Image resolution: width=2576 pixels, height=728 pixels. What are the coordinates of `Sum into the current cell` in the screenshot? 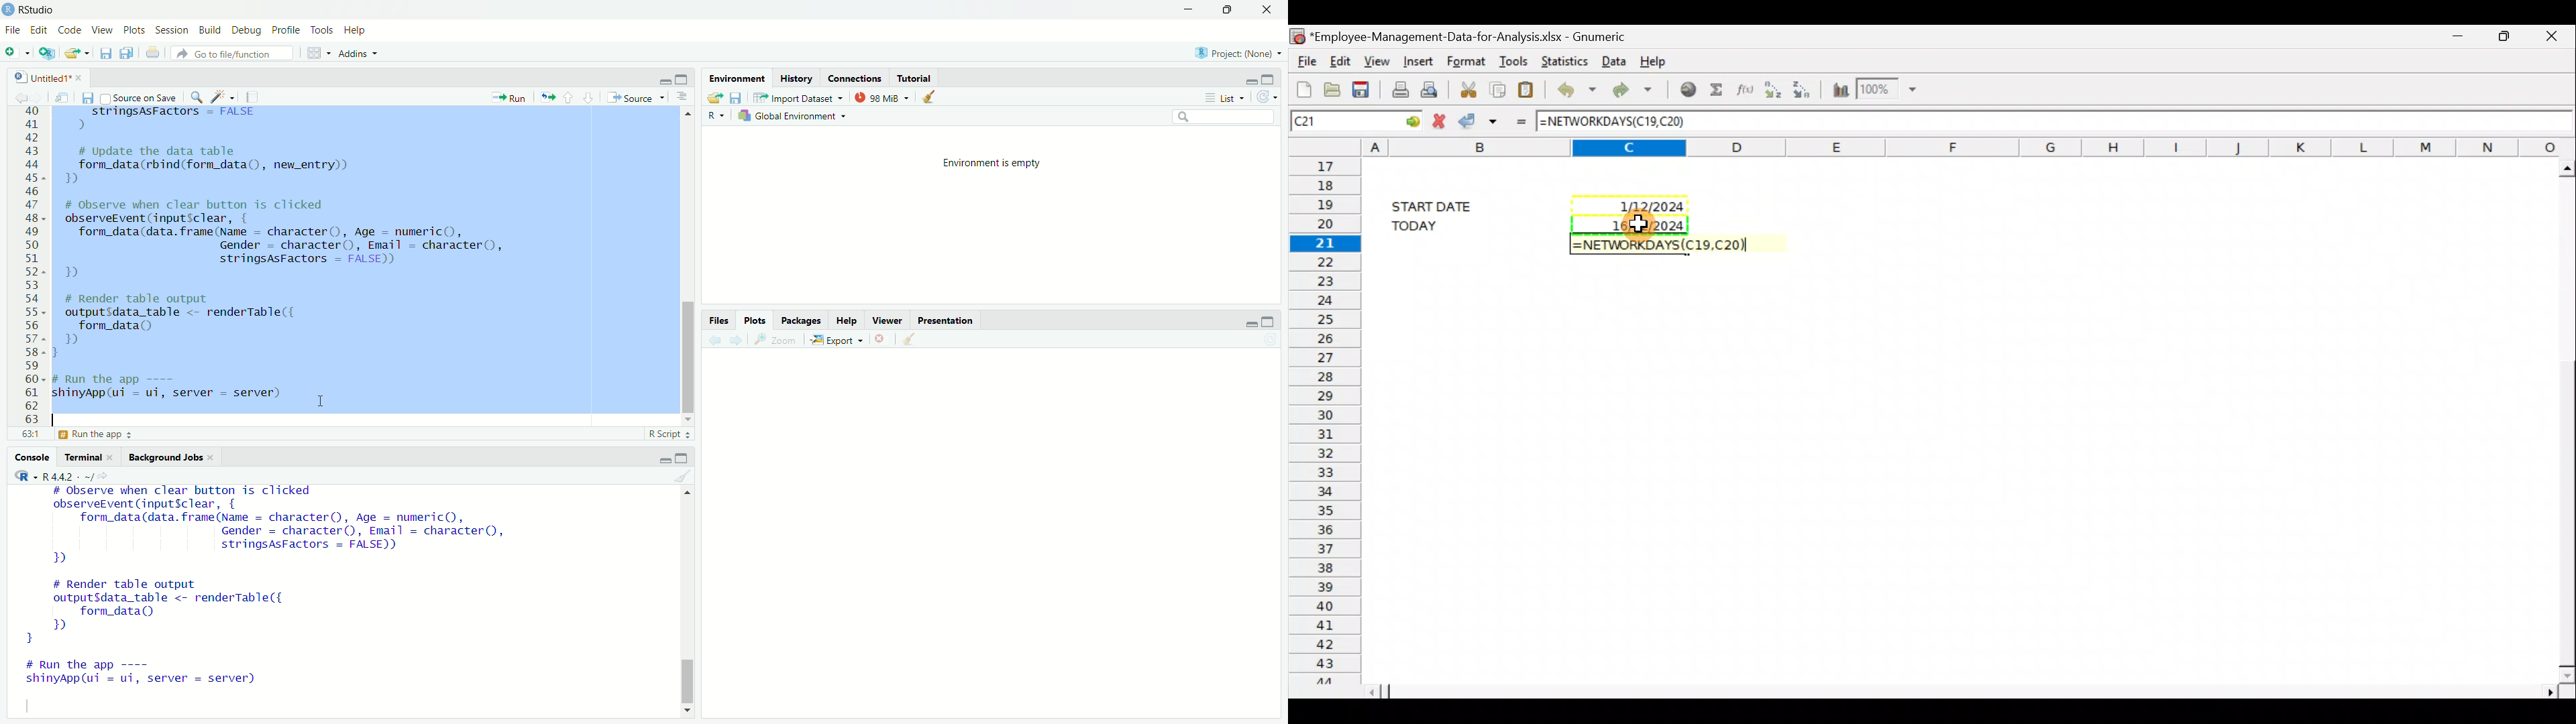 It's located at (1716, 90).